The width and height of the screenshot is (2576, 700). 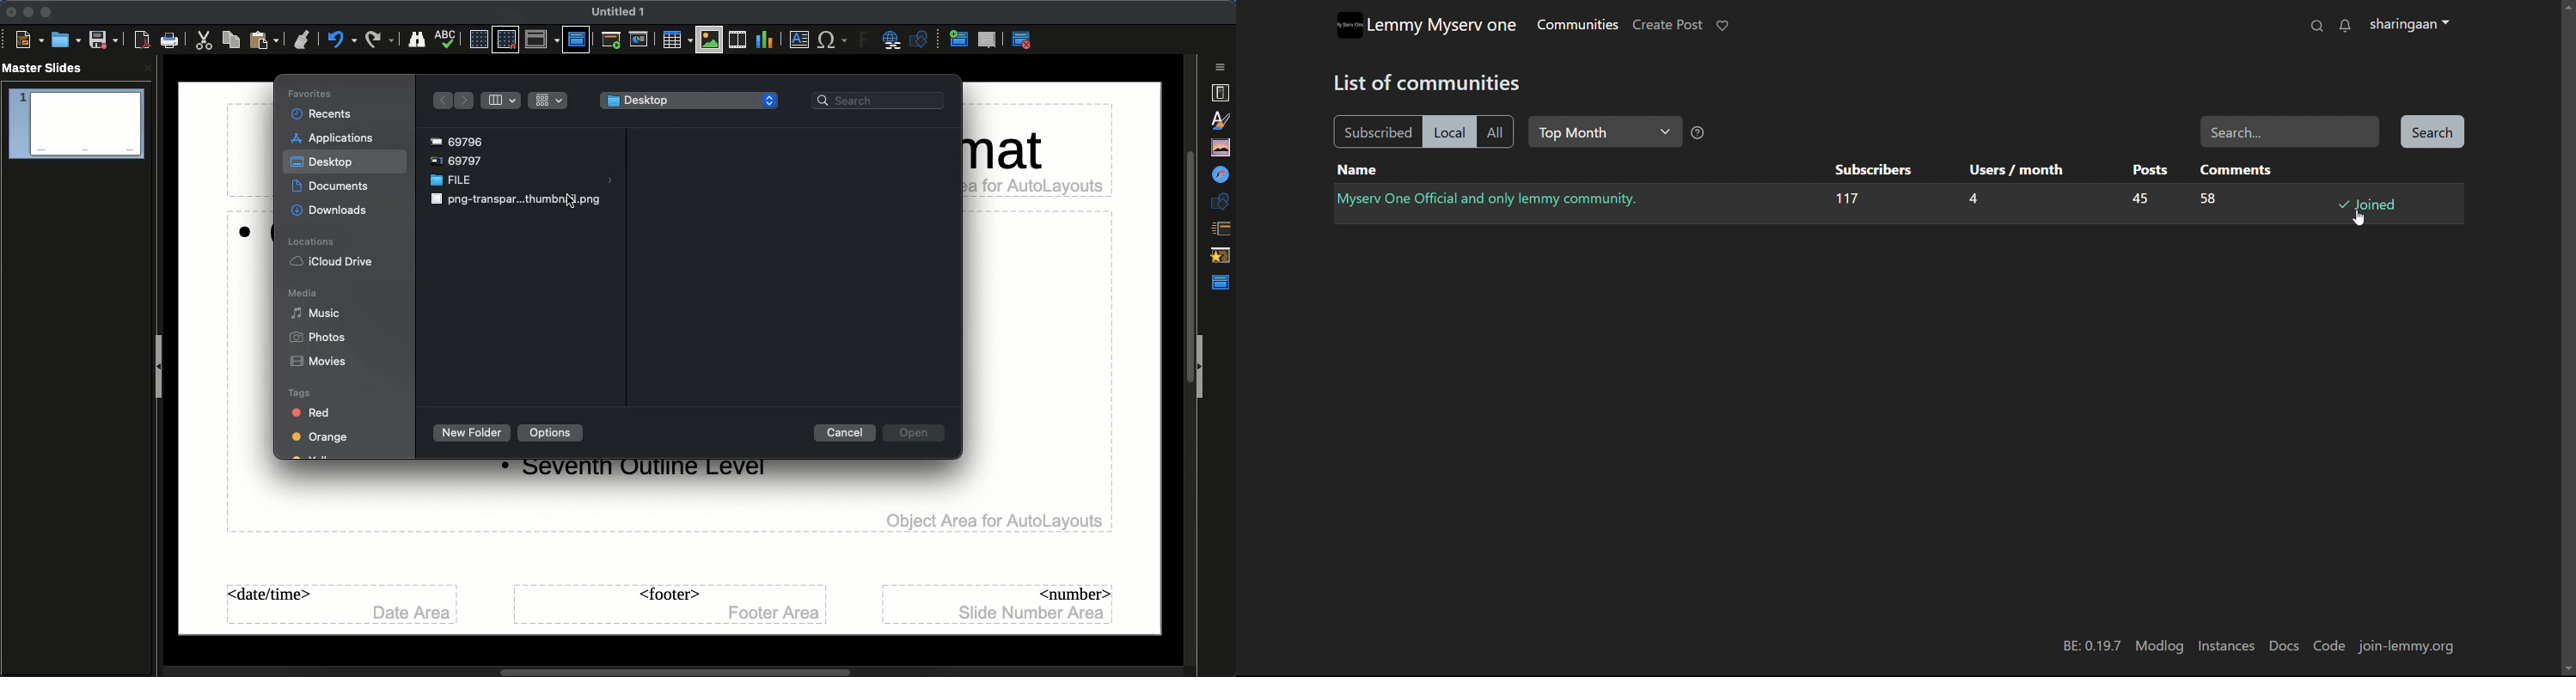 What do you see at coordinates (676, 40) in the screenshot?
I see `Table` at bounding box center [676, 40].